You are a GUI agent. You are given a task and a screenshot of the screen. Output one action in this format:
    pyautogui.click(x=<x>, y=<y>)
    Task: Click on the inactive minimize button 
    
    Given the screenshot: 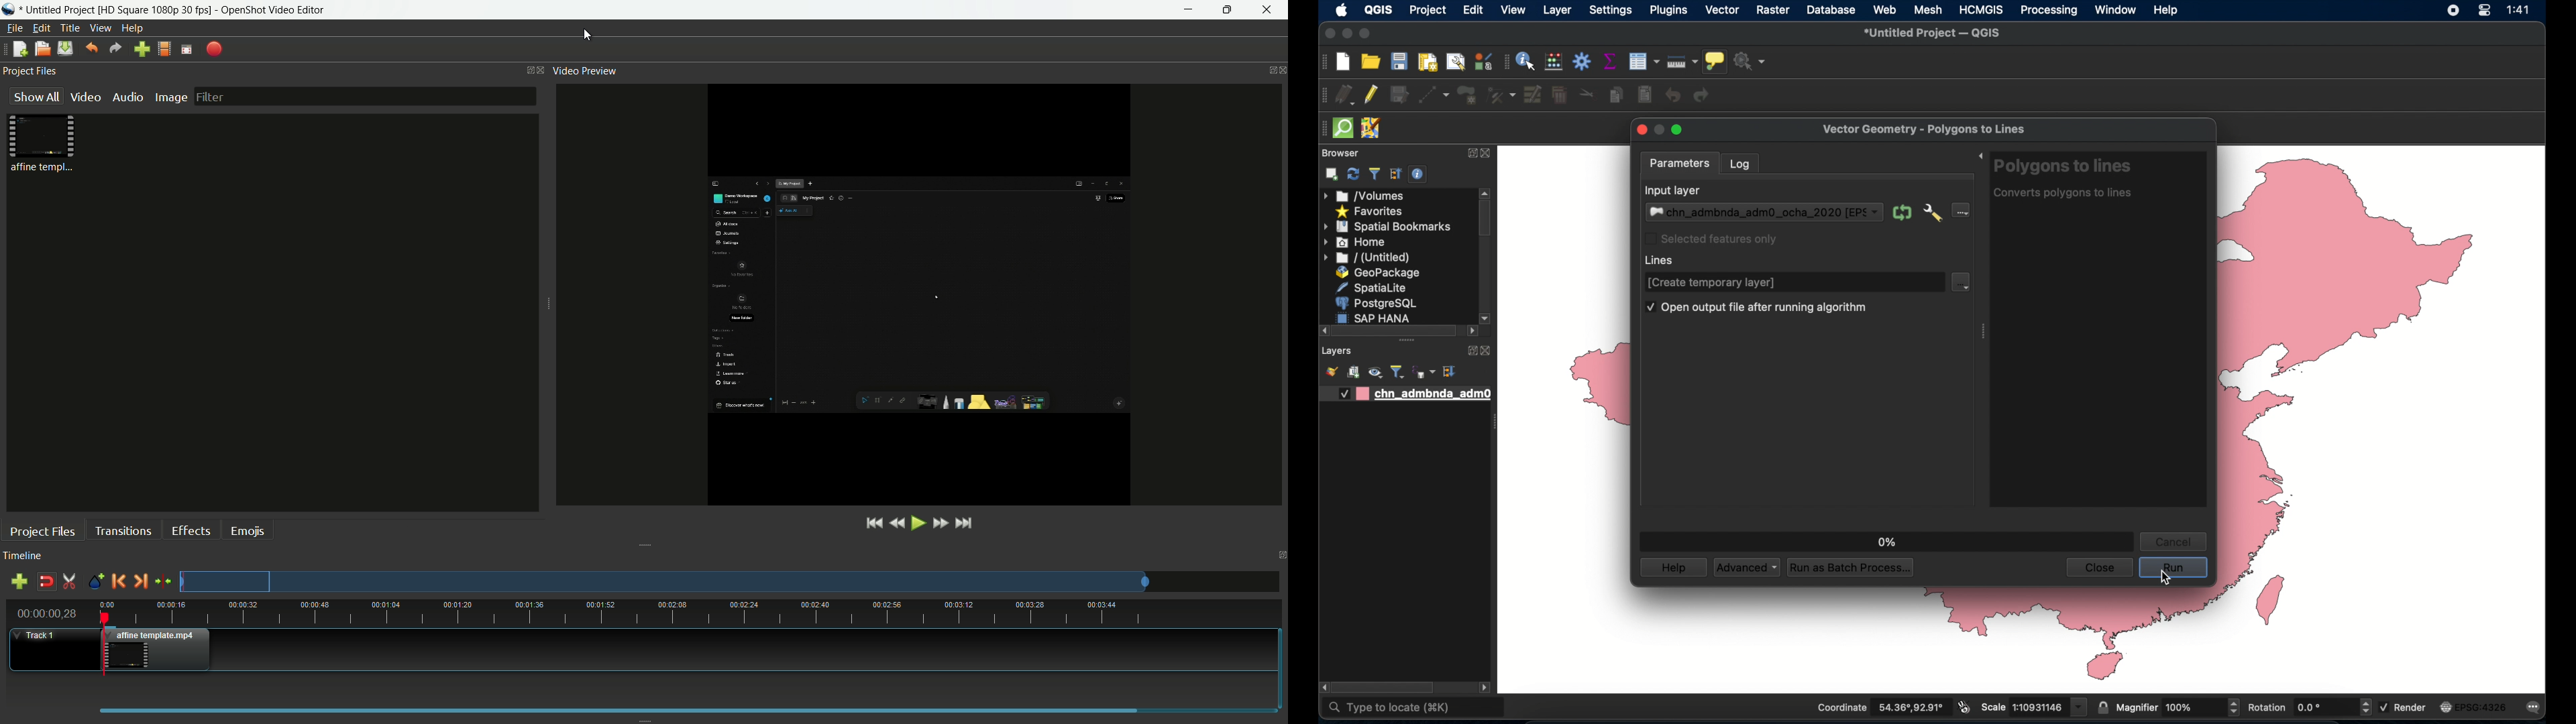 What is the action you would take?
    pyautogui.click(x=1659, y=131)
    